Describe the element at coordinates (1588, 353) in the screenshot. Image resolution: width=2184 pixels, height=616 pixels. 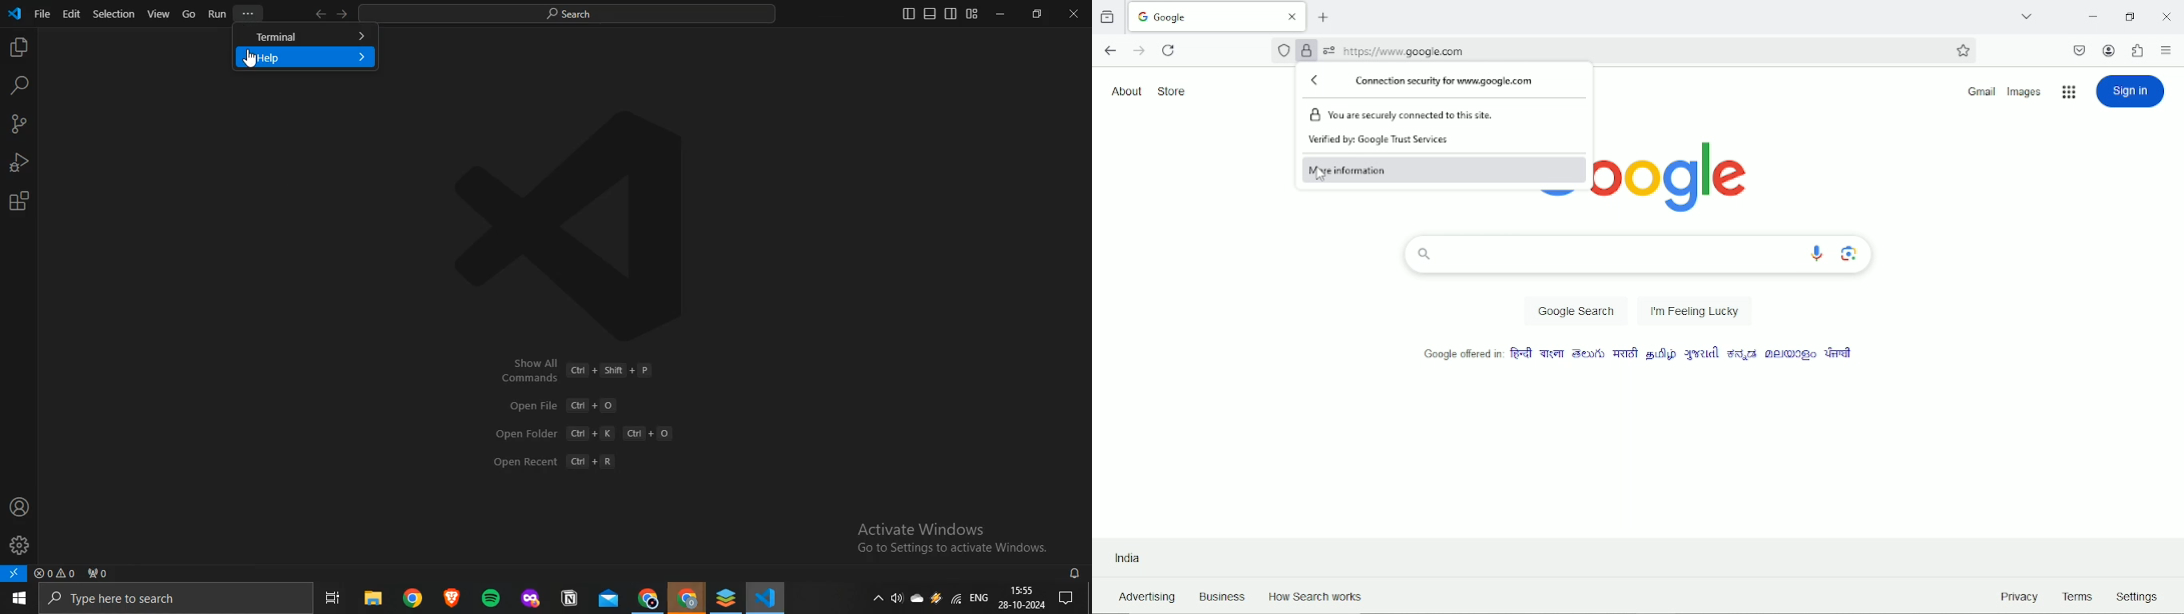
I see `language` at that location.